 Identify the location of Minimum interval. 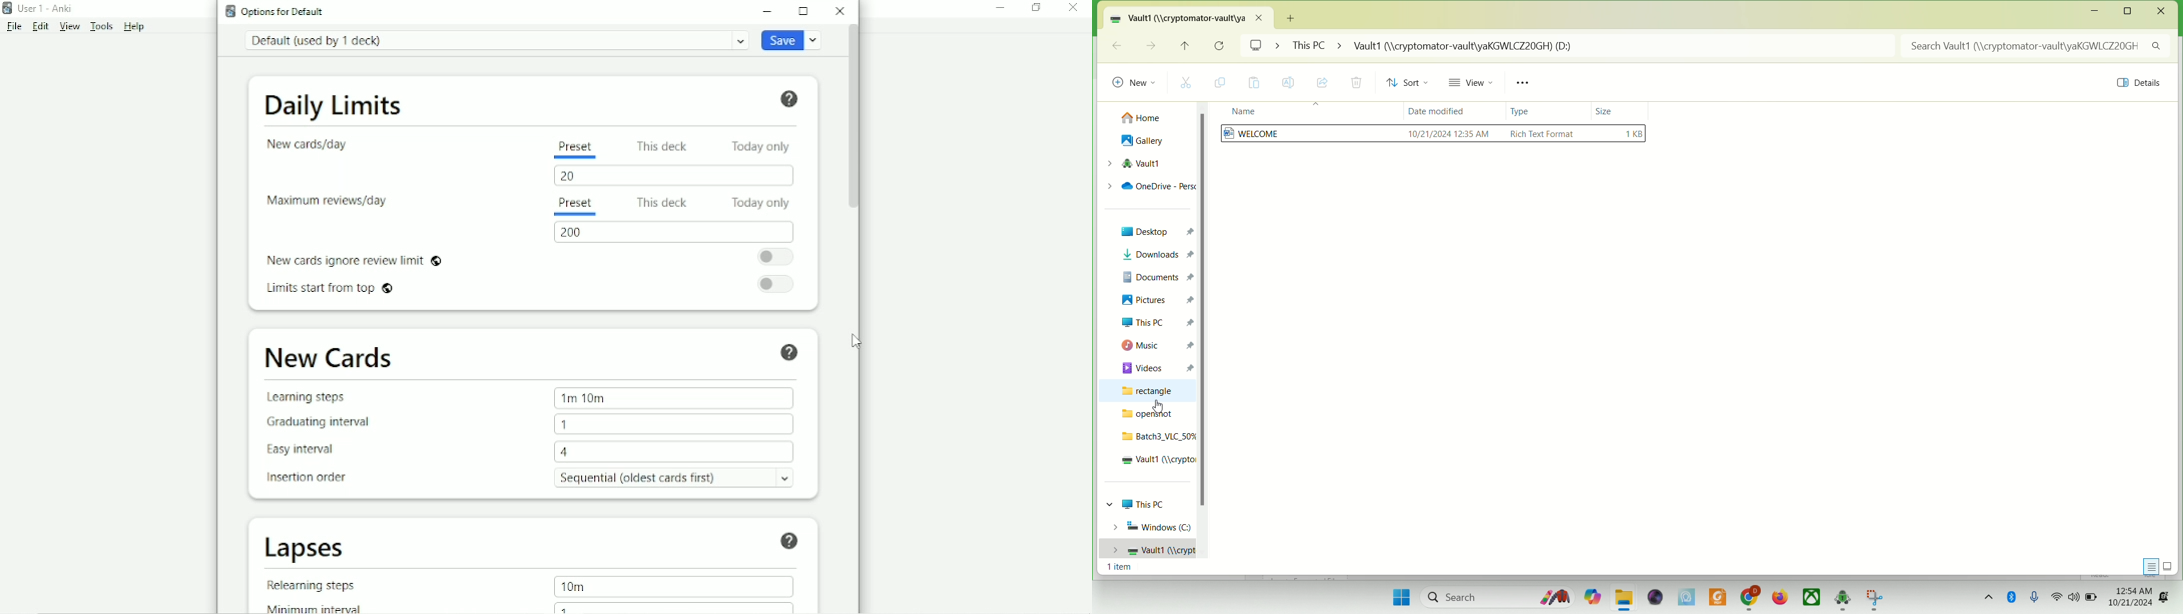
(314, 607).